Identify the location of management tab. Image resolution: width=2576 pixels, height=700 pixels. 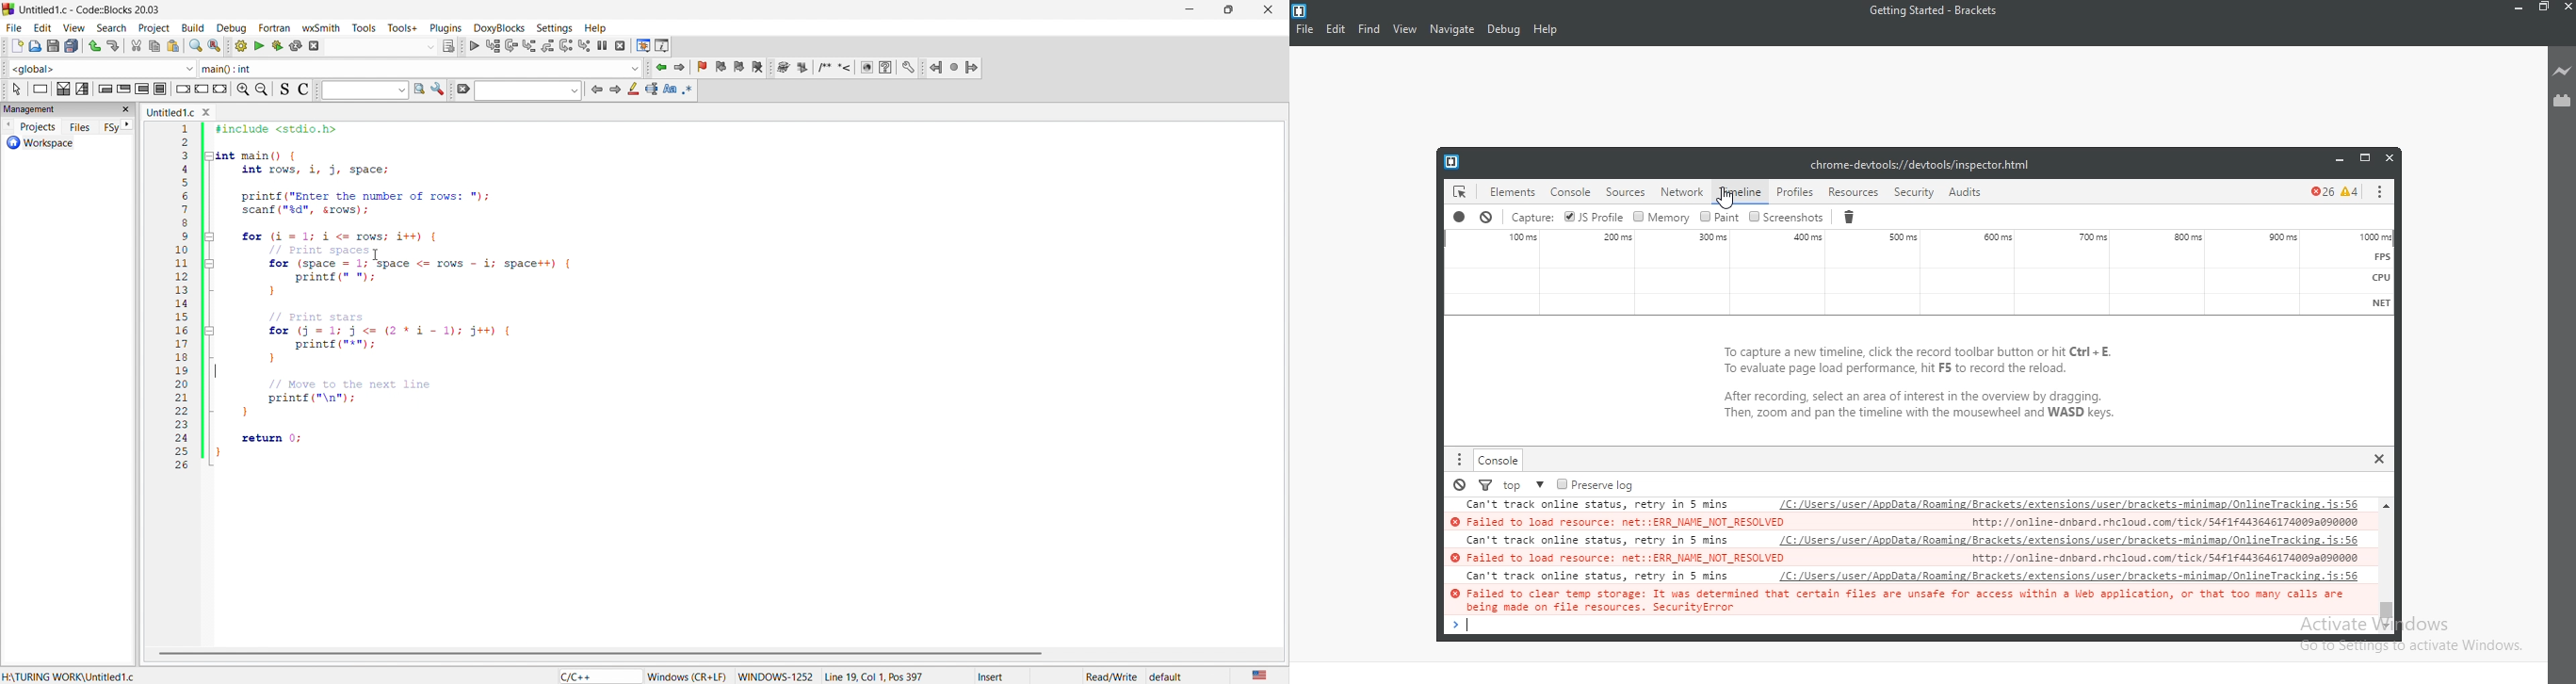
(54, 111).